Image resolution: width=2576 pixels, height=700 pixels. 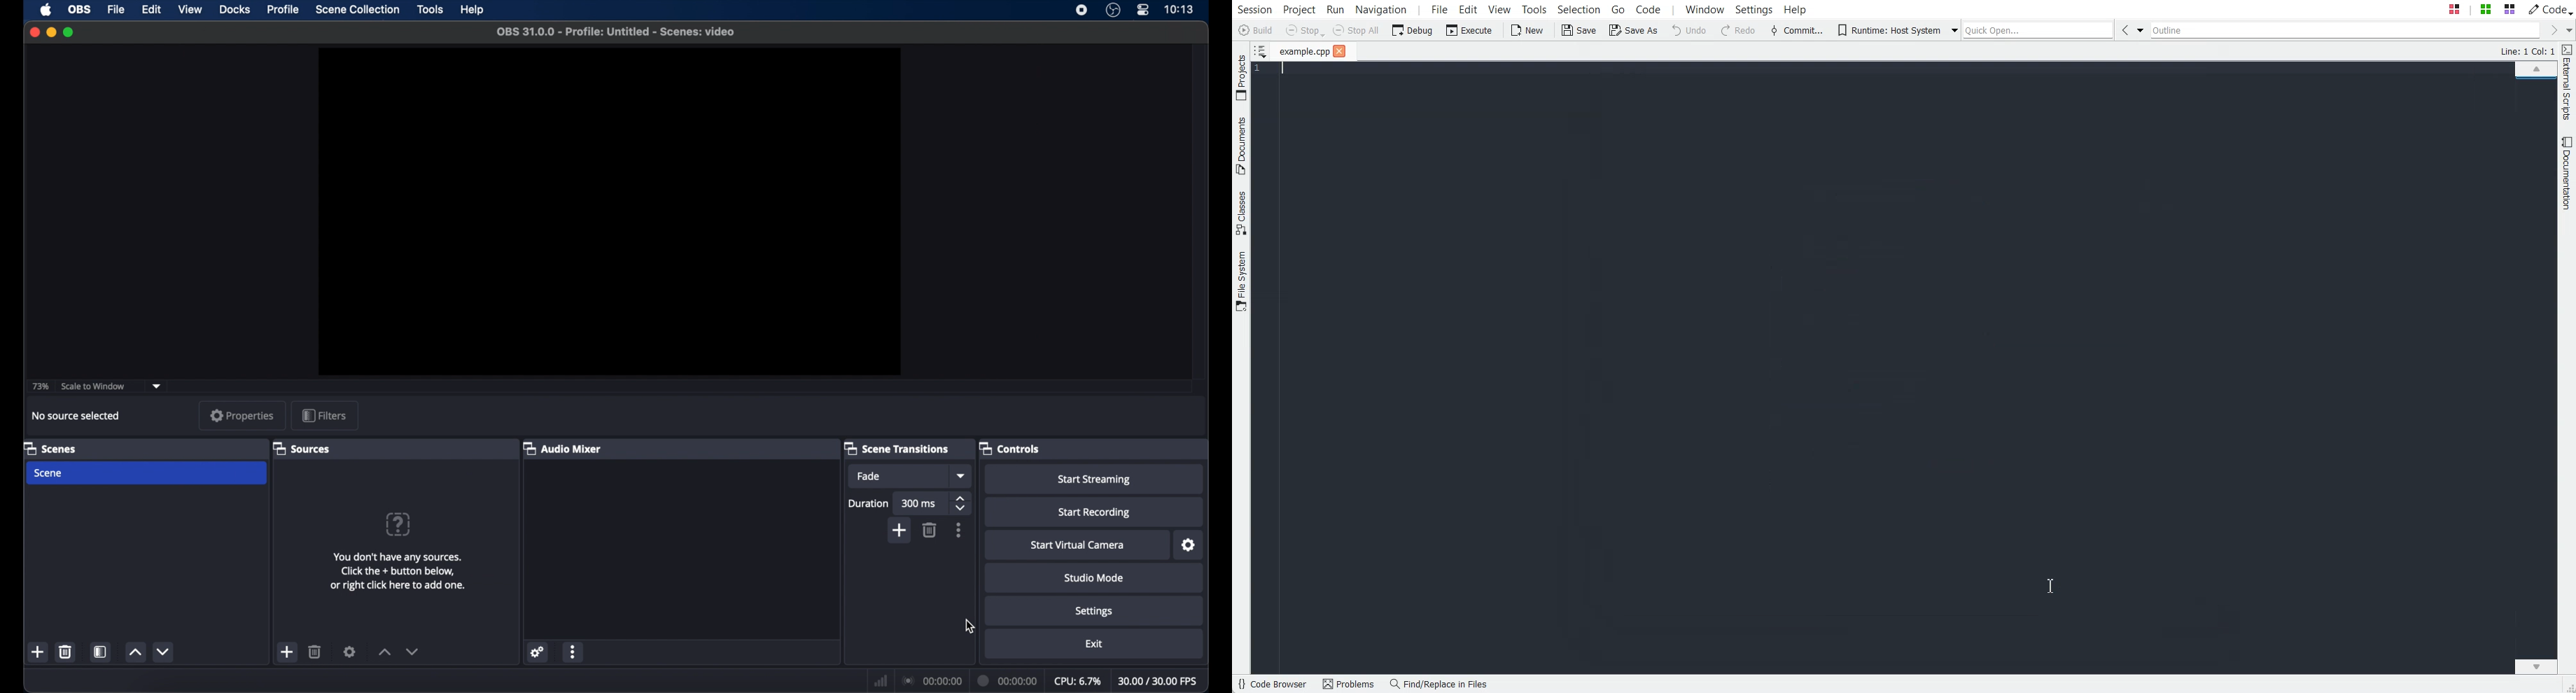 I want to click on start streaming, so click(x=1095, y=480).